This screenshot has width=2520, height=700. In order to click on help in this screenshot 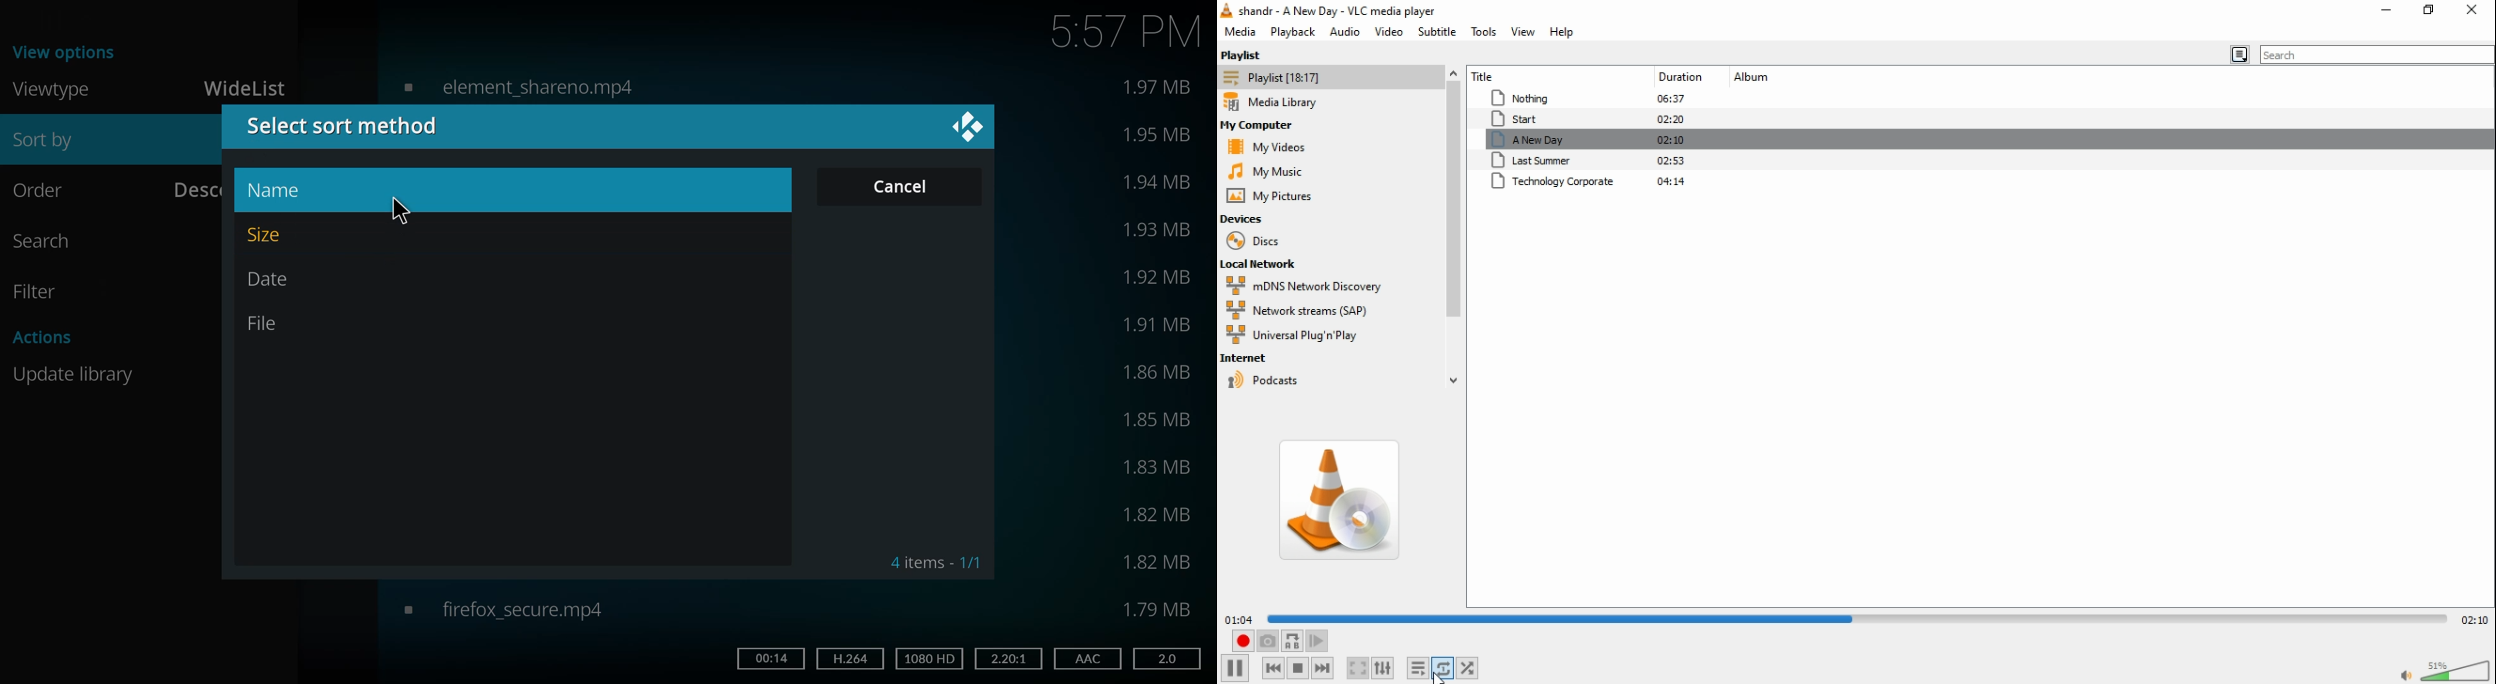, I will do `click(1566, 34)`.